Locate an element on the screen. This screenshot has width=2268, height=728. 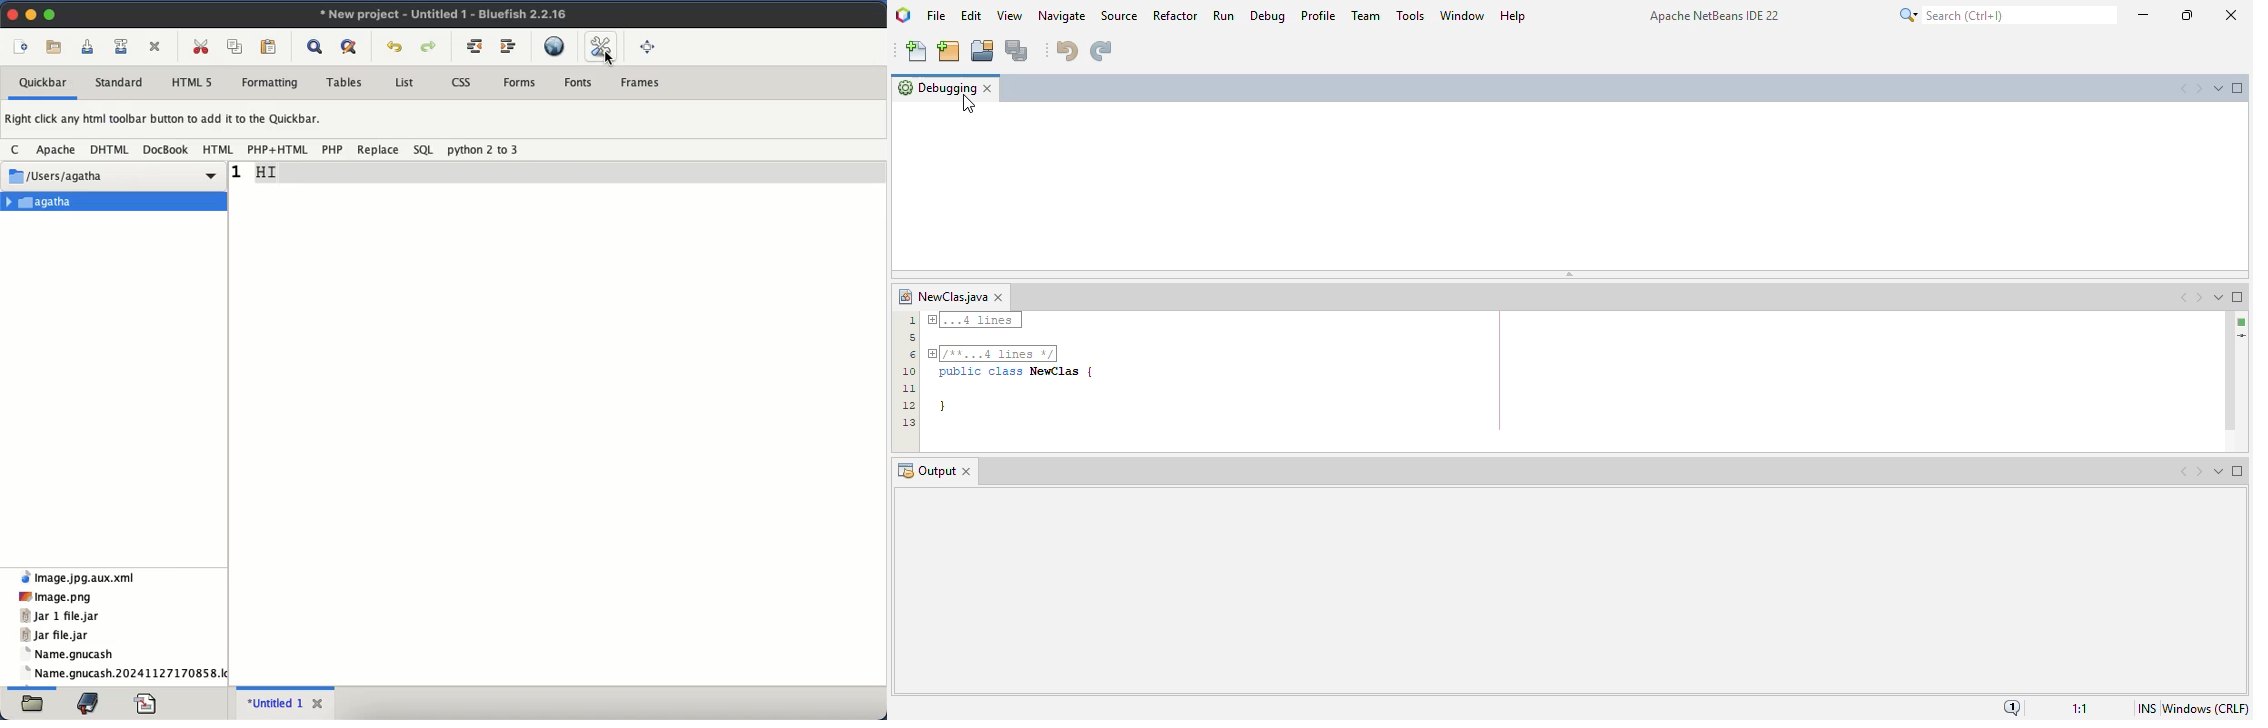
close is located at coordinates (317, 704).